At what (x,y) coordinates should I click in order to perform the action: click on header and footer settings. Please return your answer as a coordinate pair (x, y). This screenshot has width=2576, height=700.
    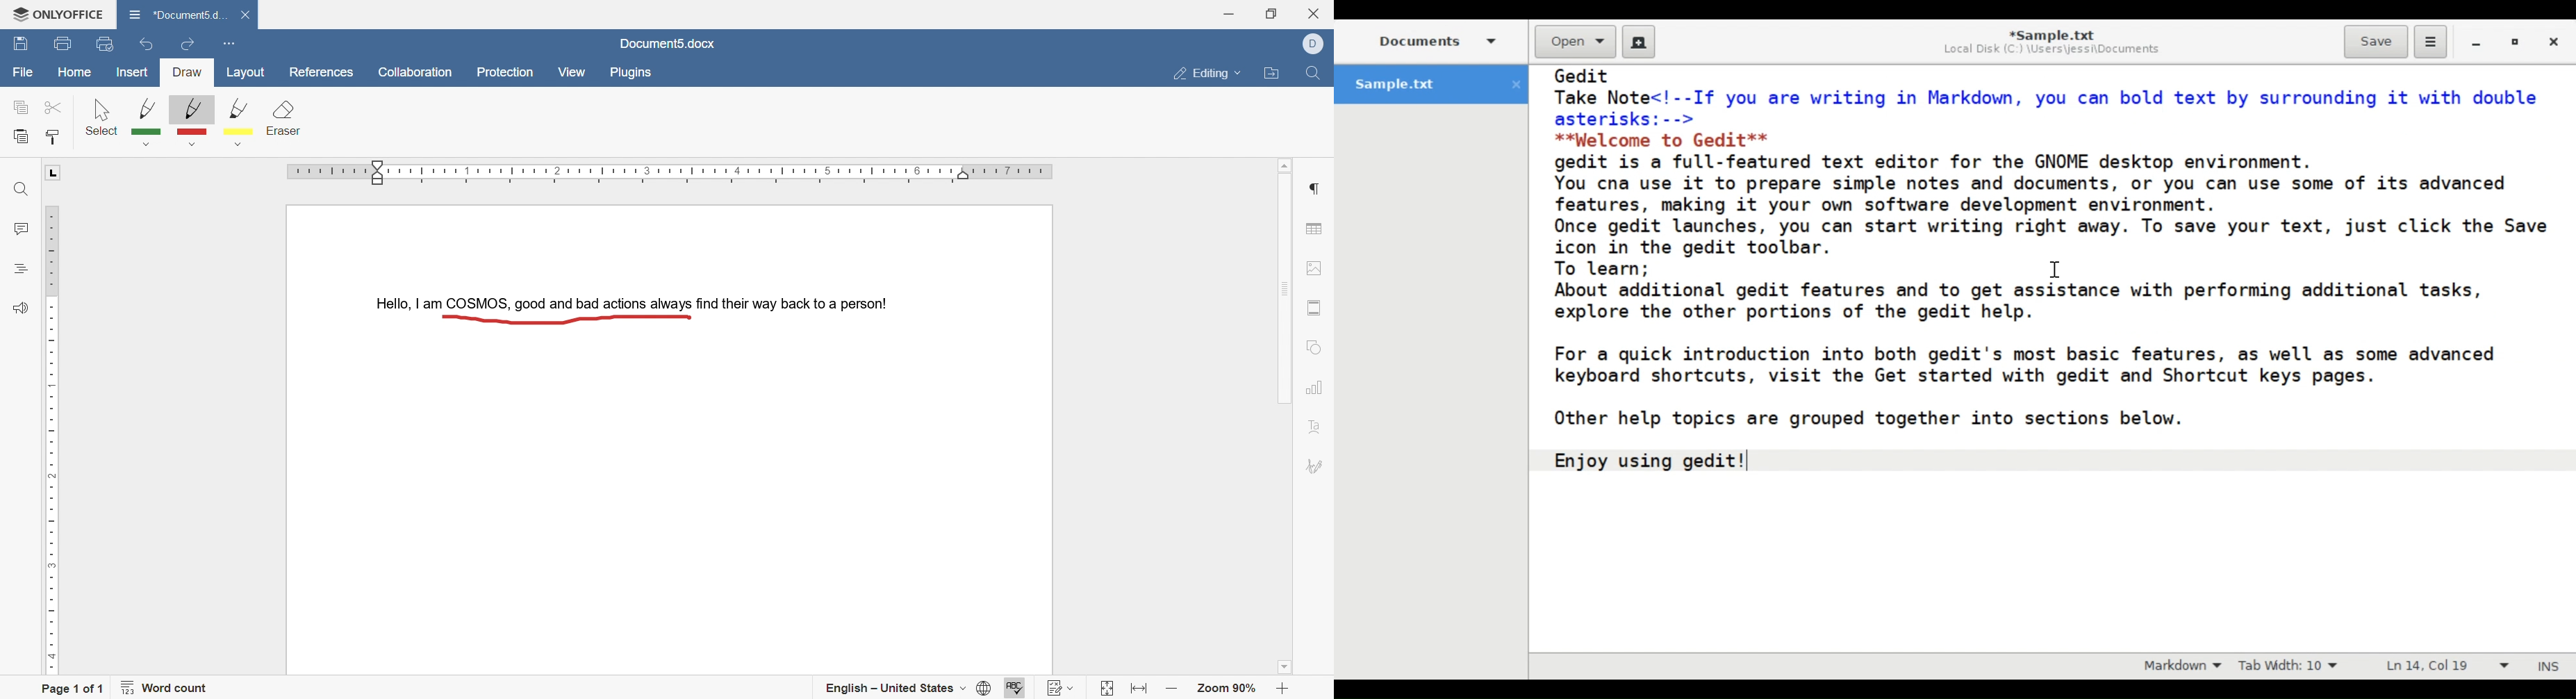
    Looking at the image, I should click on (1314, 309).